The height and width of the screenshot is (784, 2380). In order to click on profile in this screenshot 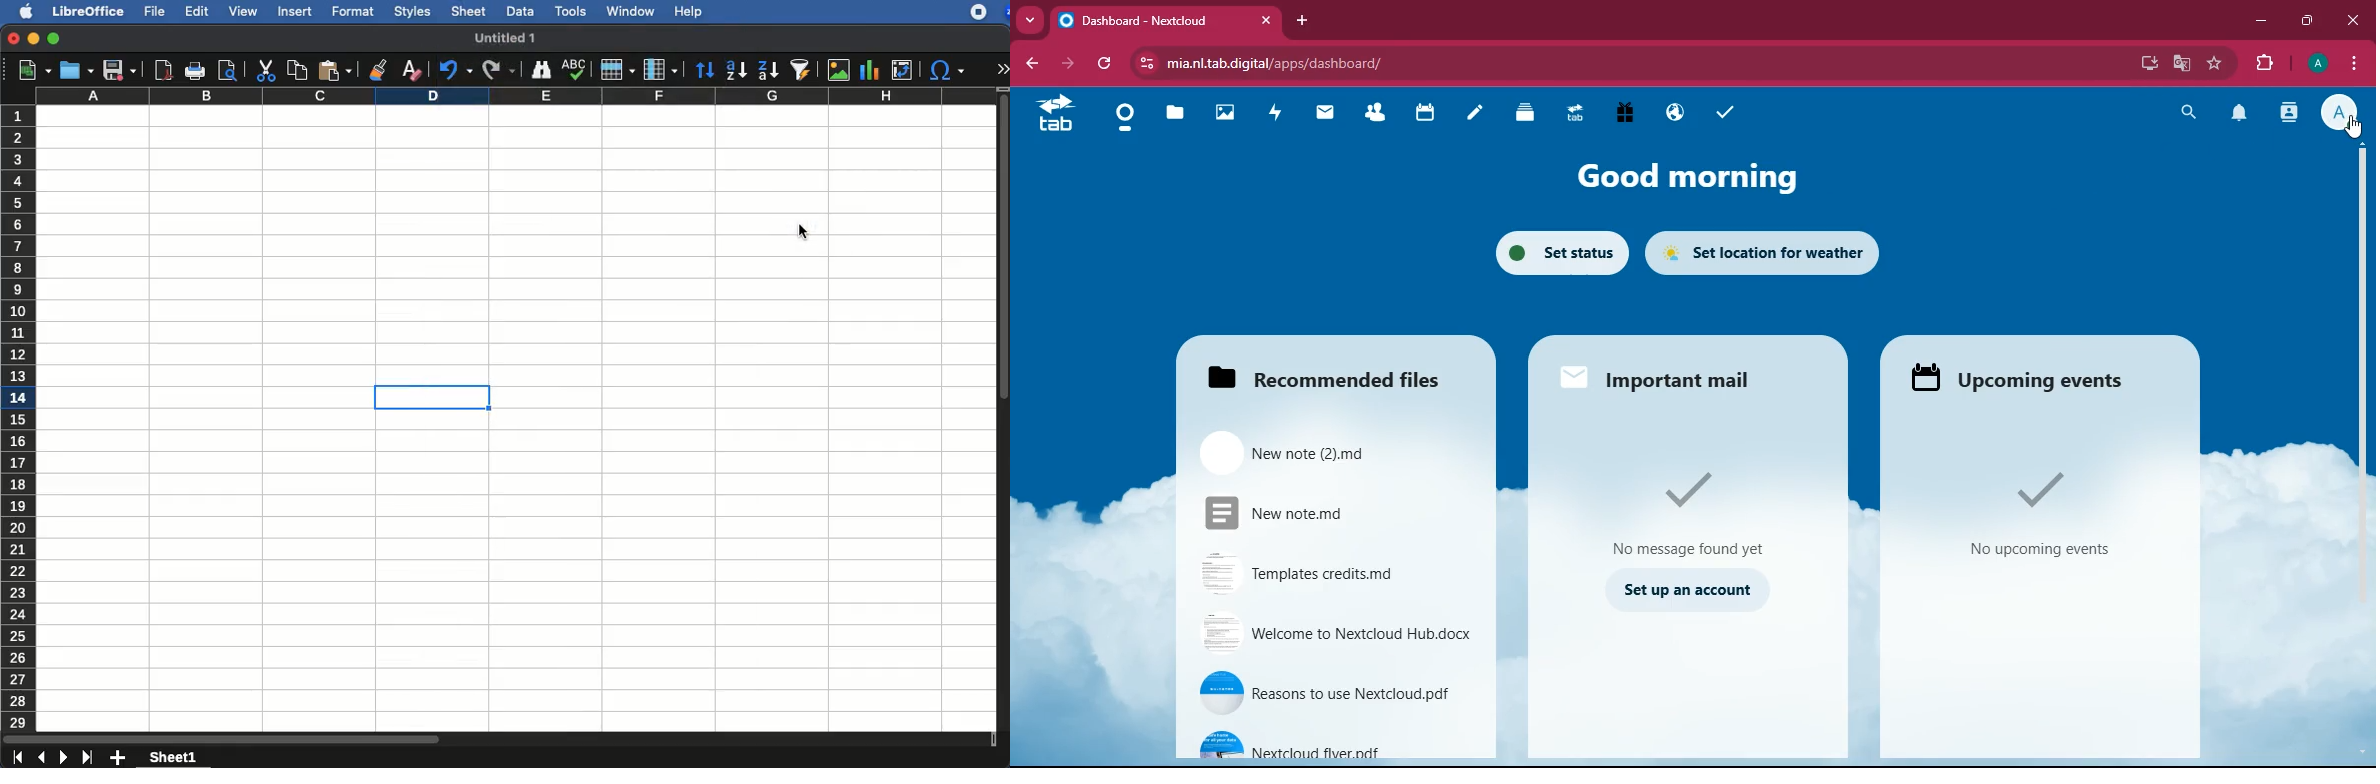, I will do `click(2338, 112)`.